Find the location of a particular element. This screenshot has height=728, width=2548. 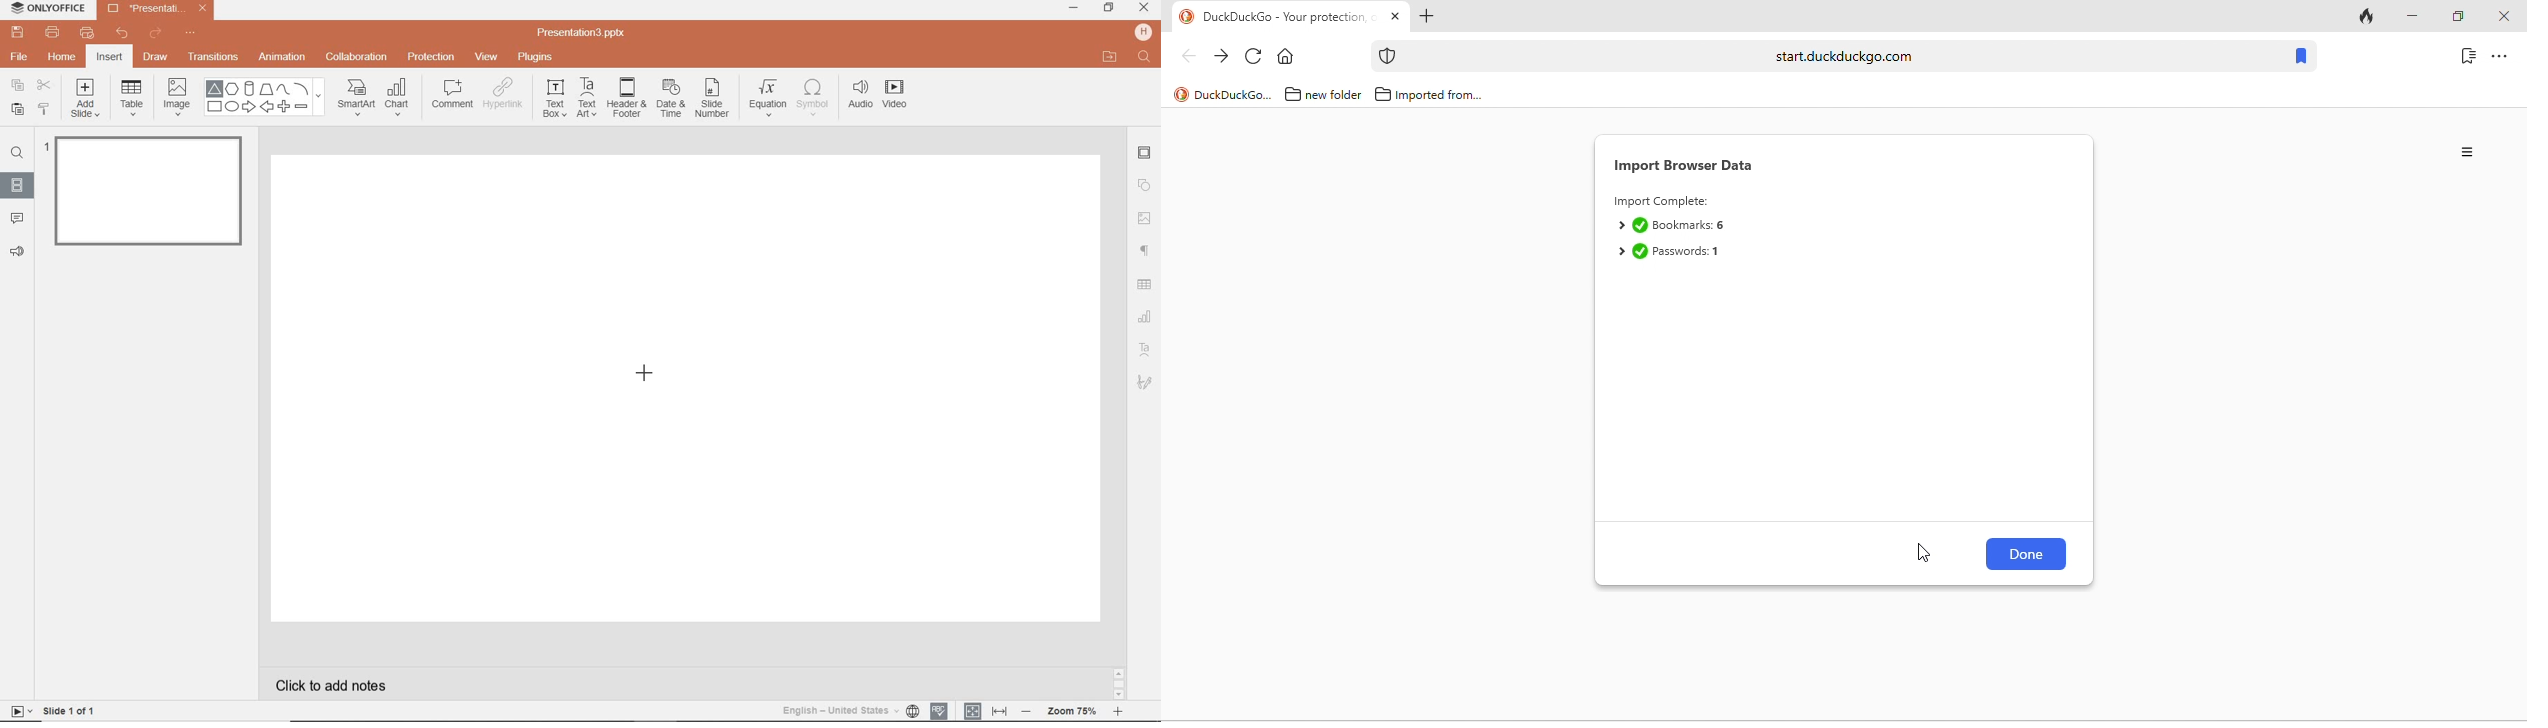

Import Complete: is located at coordinates (1661, 203).